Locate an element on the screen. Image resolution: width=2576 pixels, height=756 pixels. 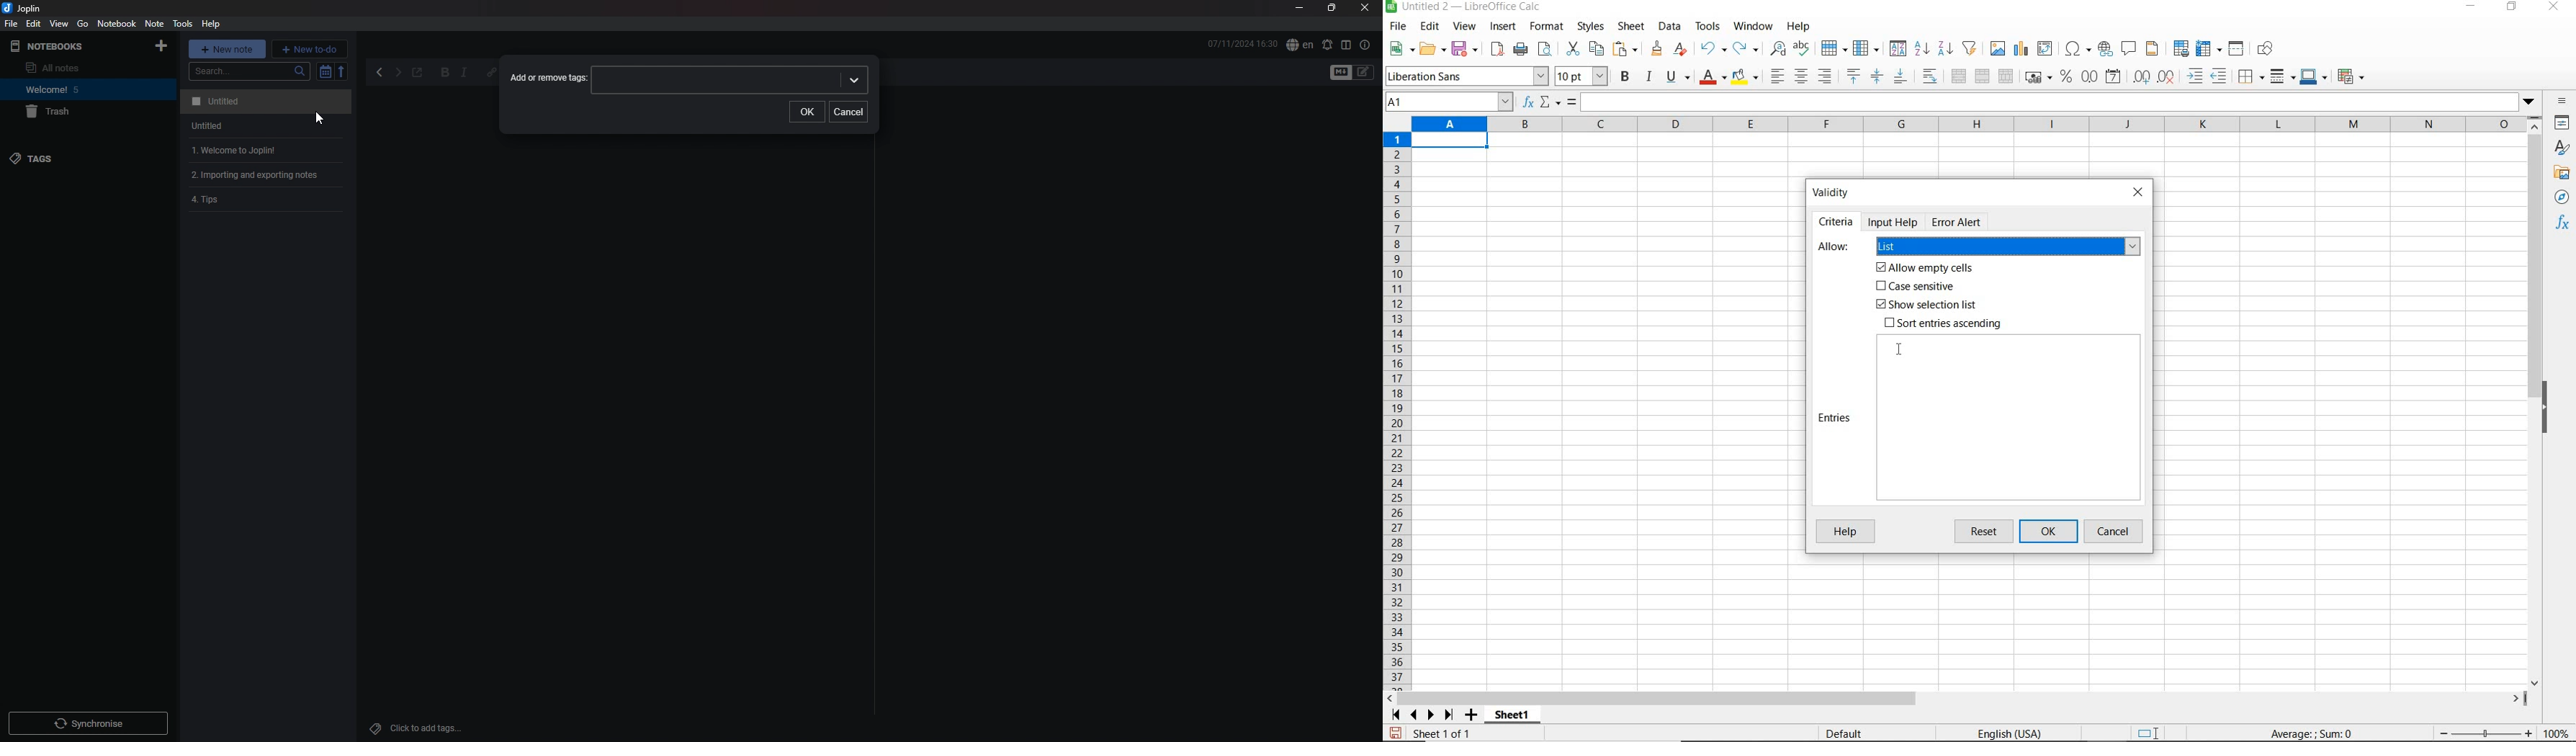
font size is located at coordinates (1582, 76).